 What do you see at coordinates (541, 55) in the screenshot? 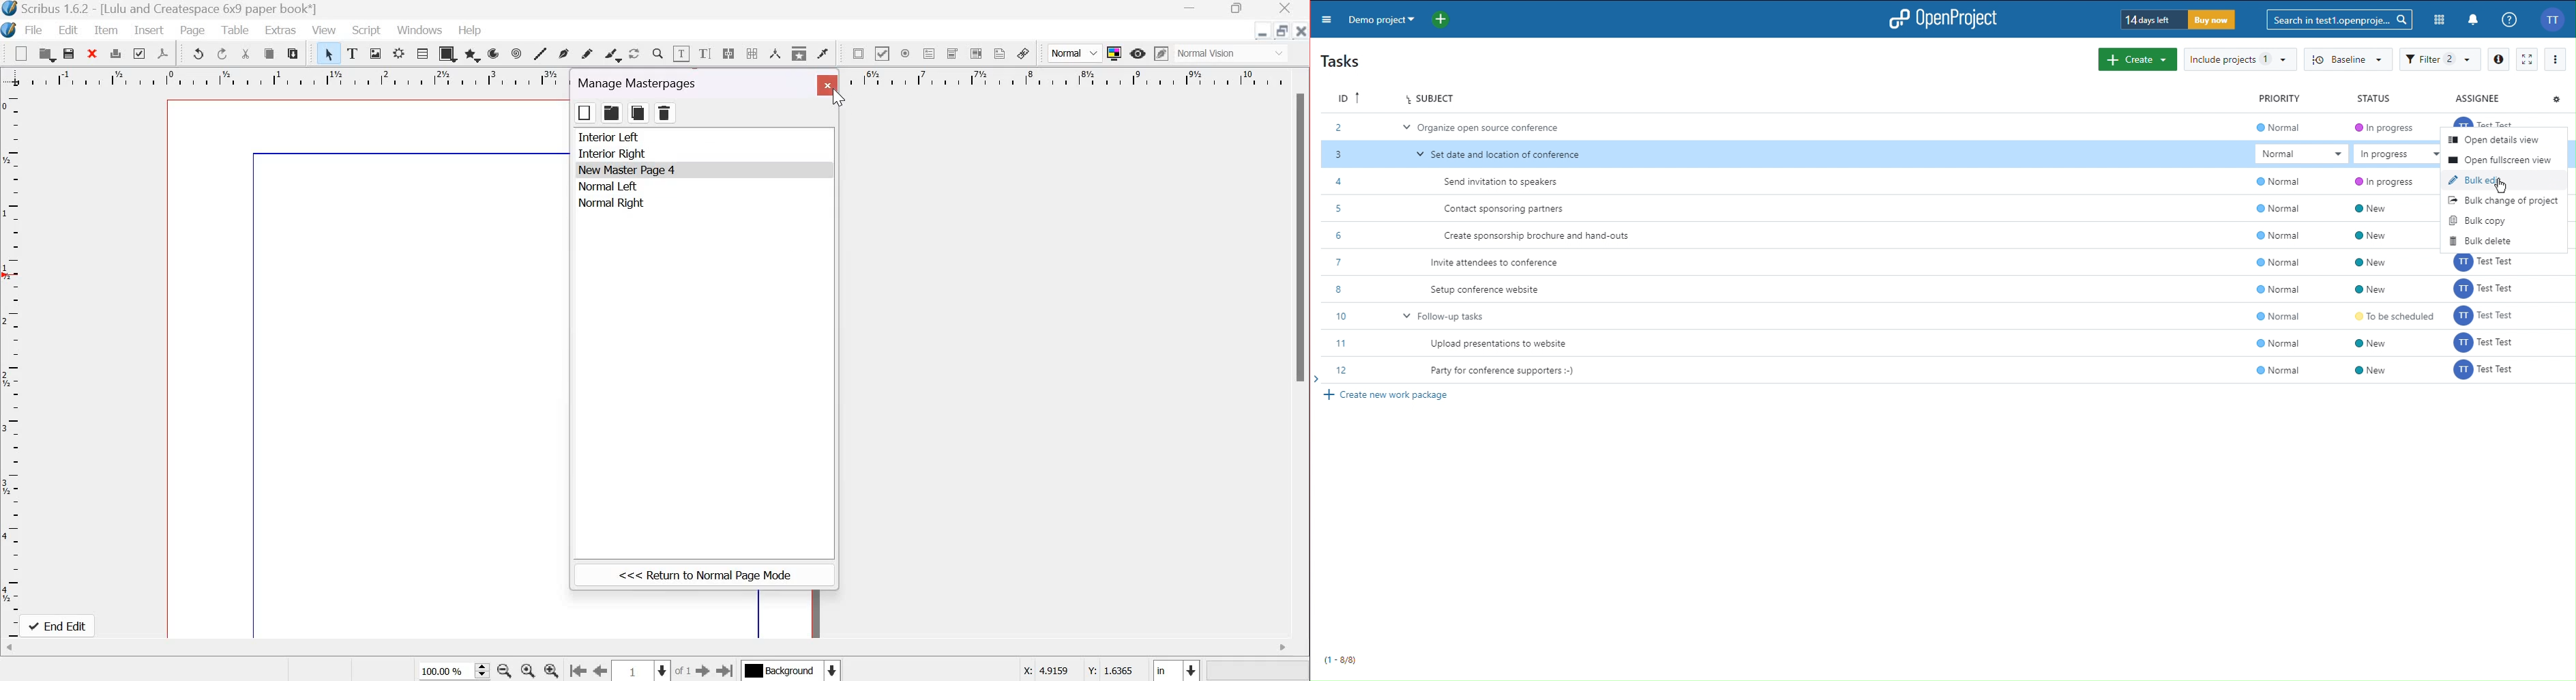
I see `Line` at bounding box center [541, 55].